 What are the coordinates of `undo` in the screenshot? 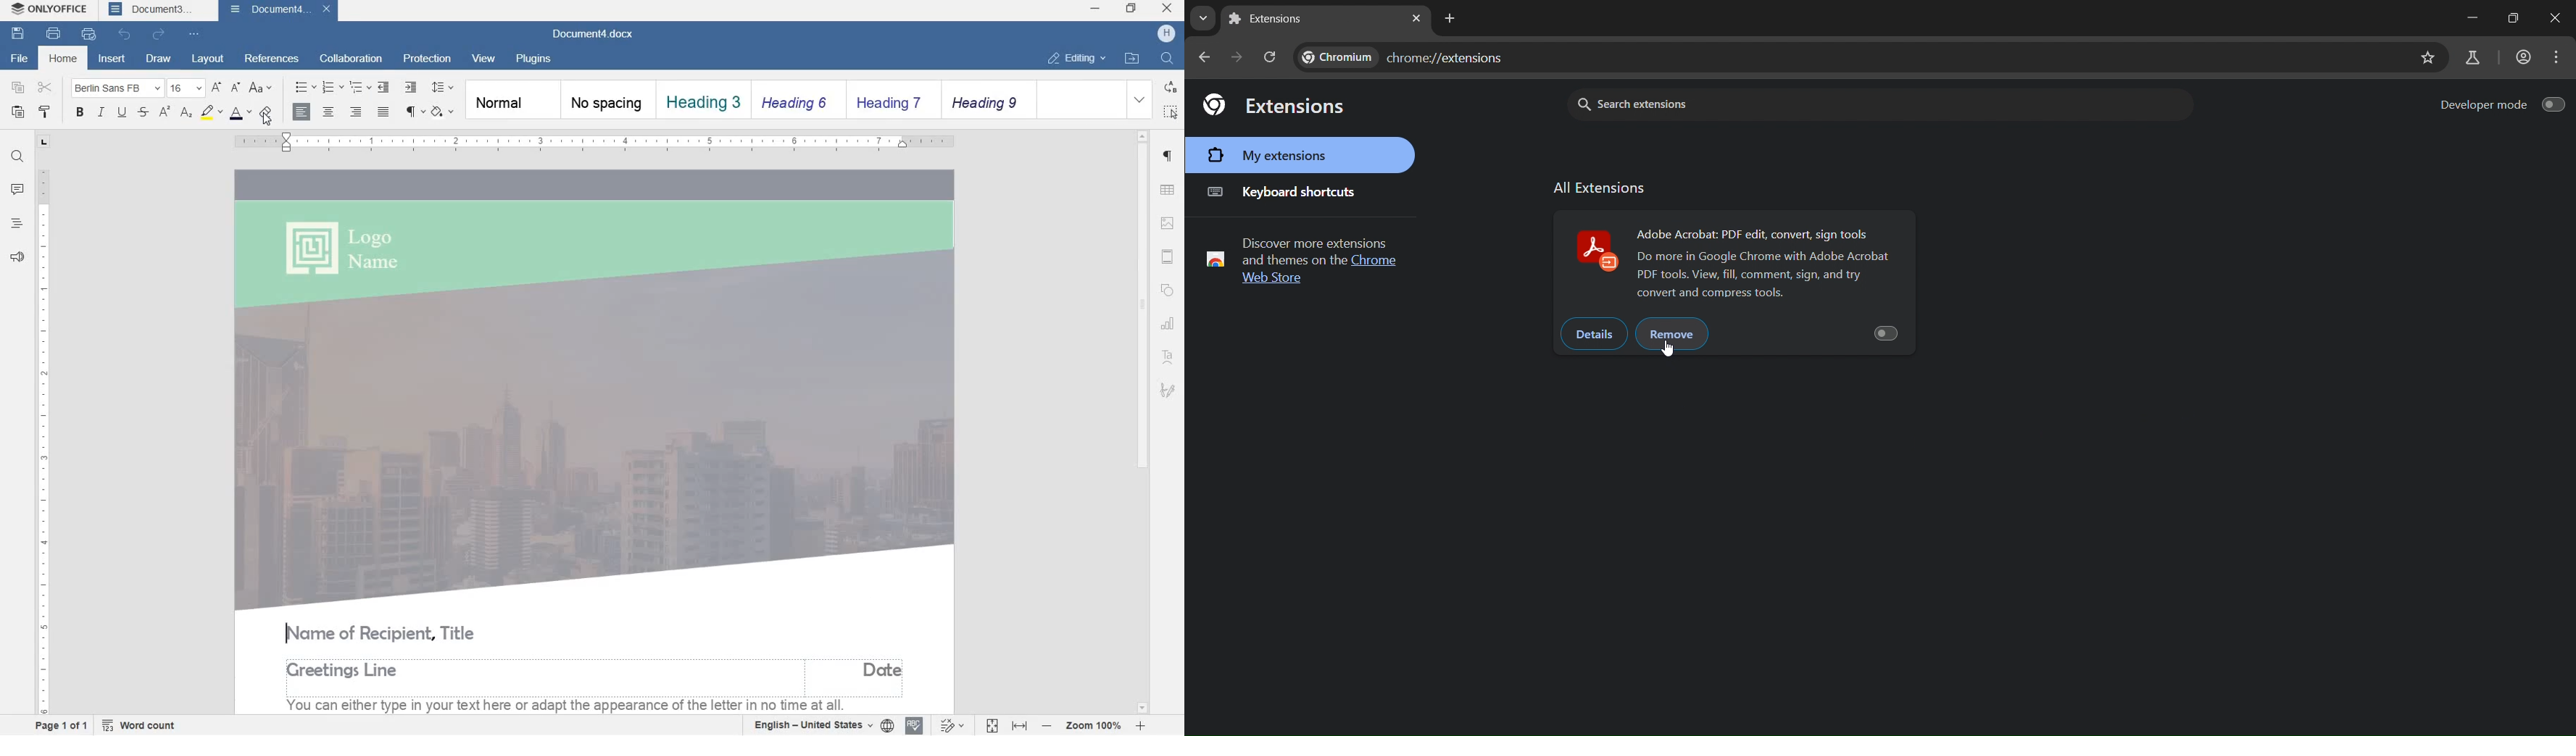 It's located at (125, 35).